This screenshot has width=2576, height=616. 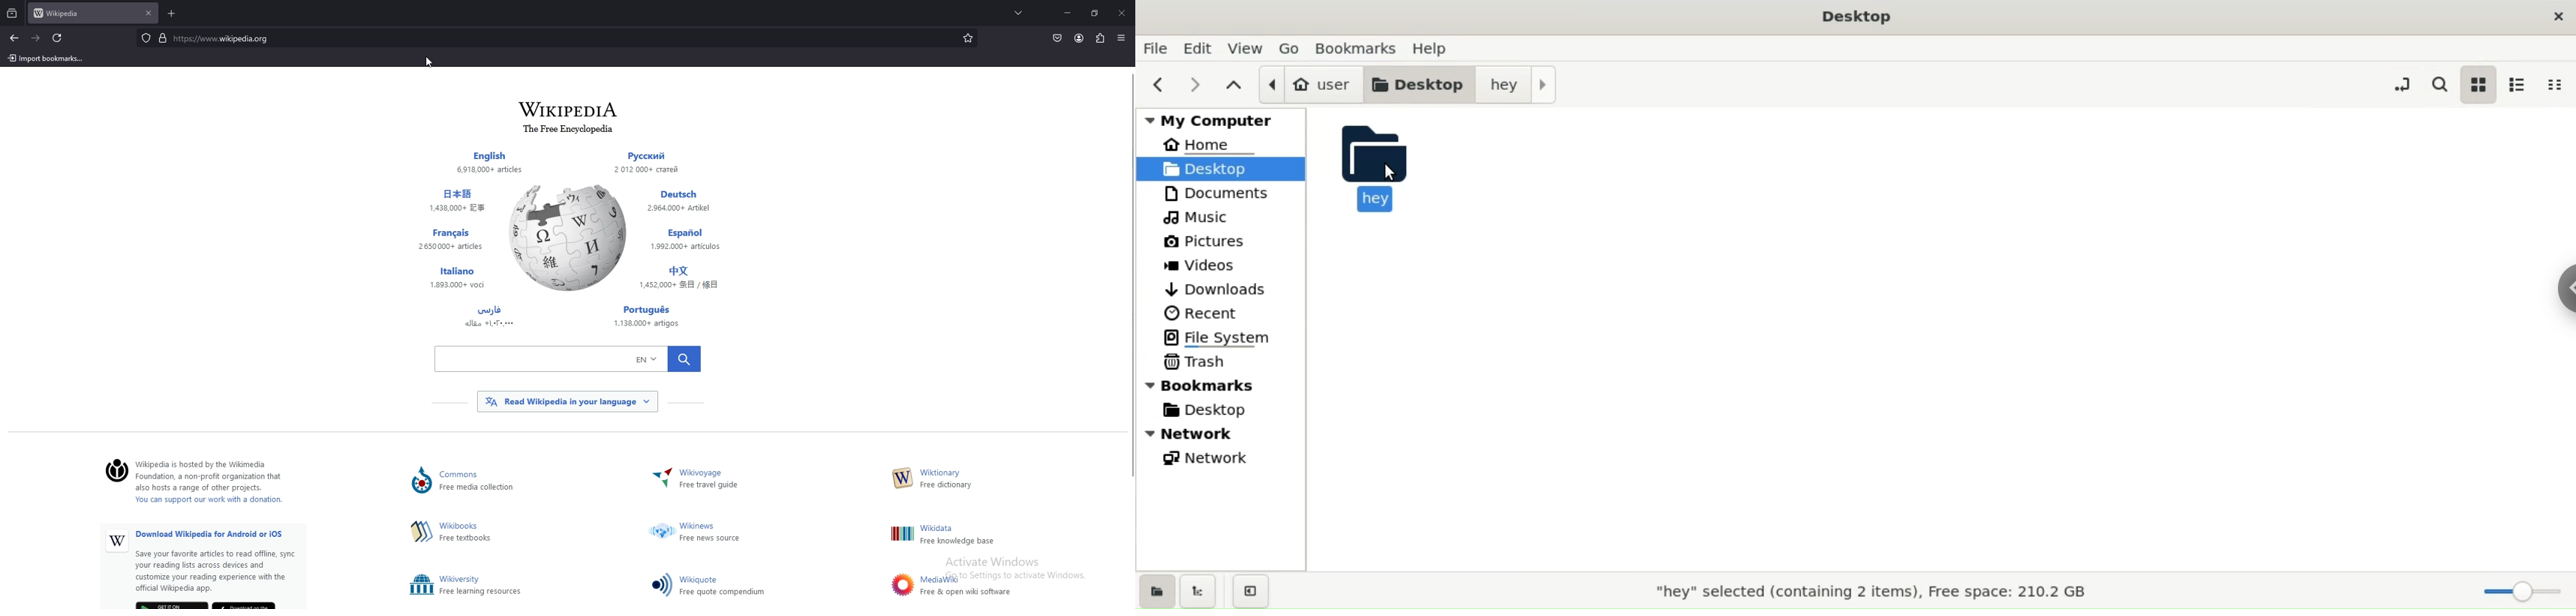 What do you see at coordinates (901, 585) in the screenshot?
I see `` at bounding box center [901, 585].